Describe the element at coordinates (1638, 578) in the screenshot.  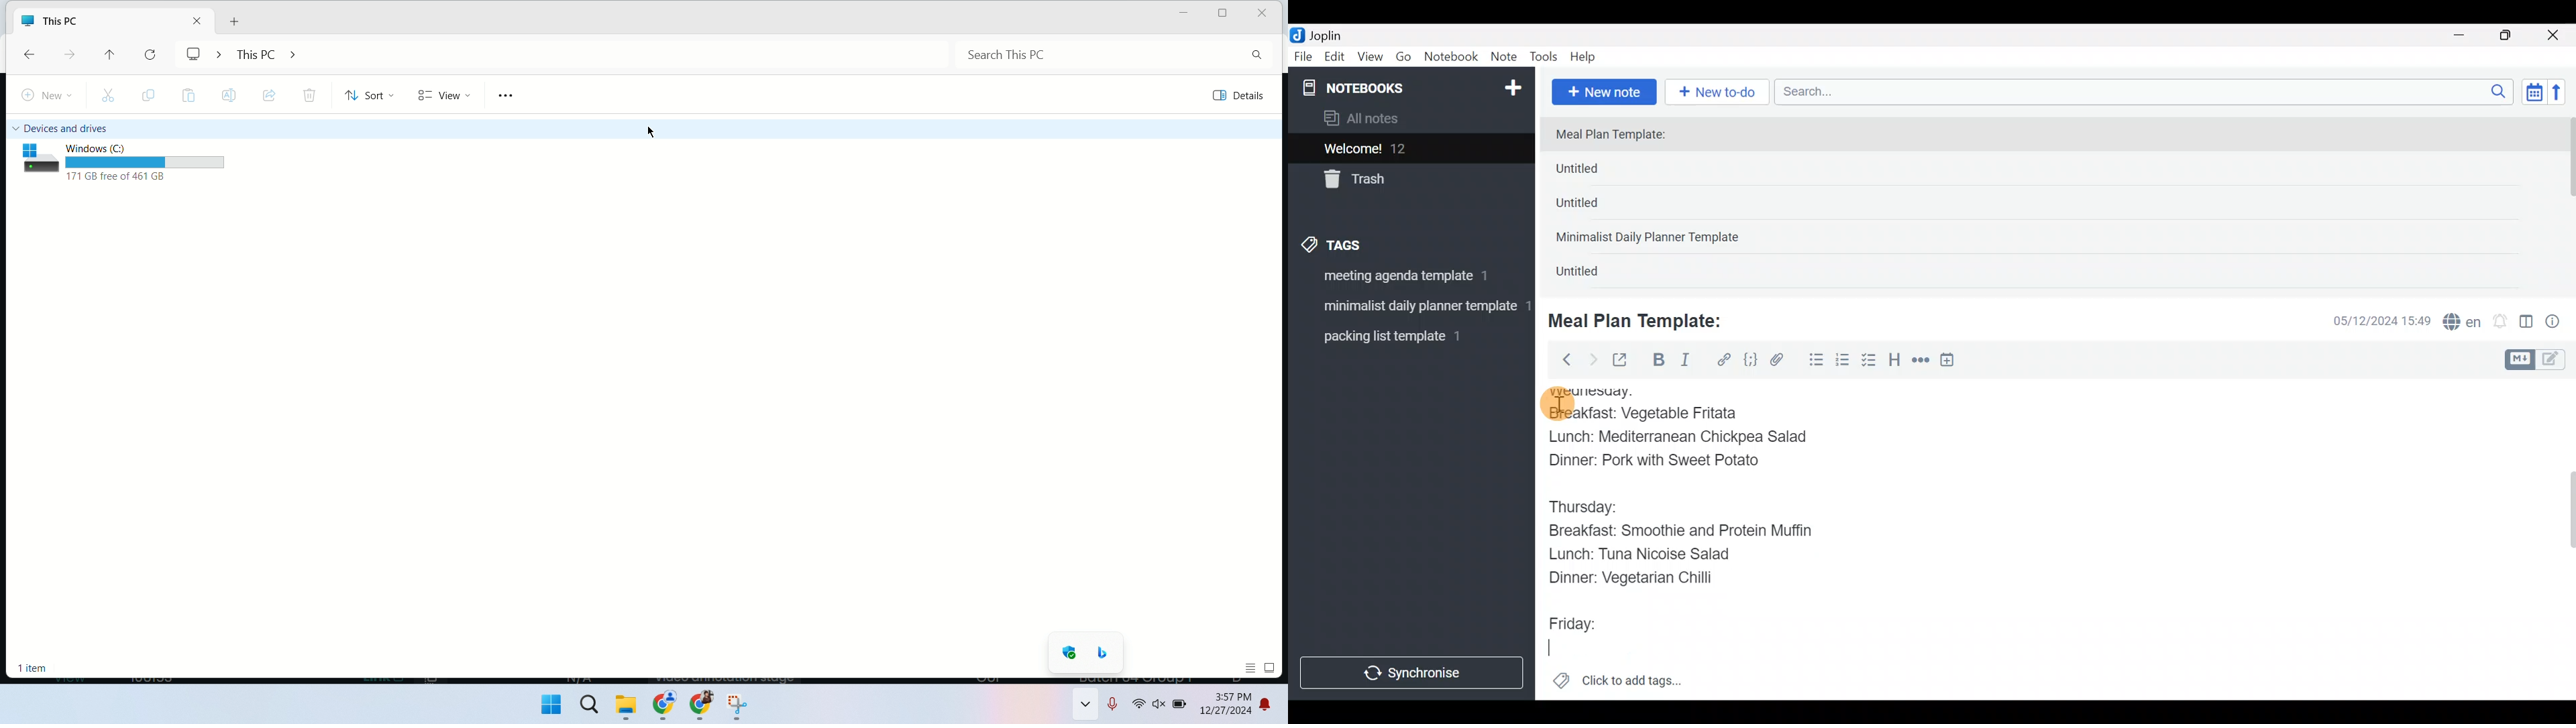
I see `Dinner: Vegetarian Chilli` at that location.